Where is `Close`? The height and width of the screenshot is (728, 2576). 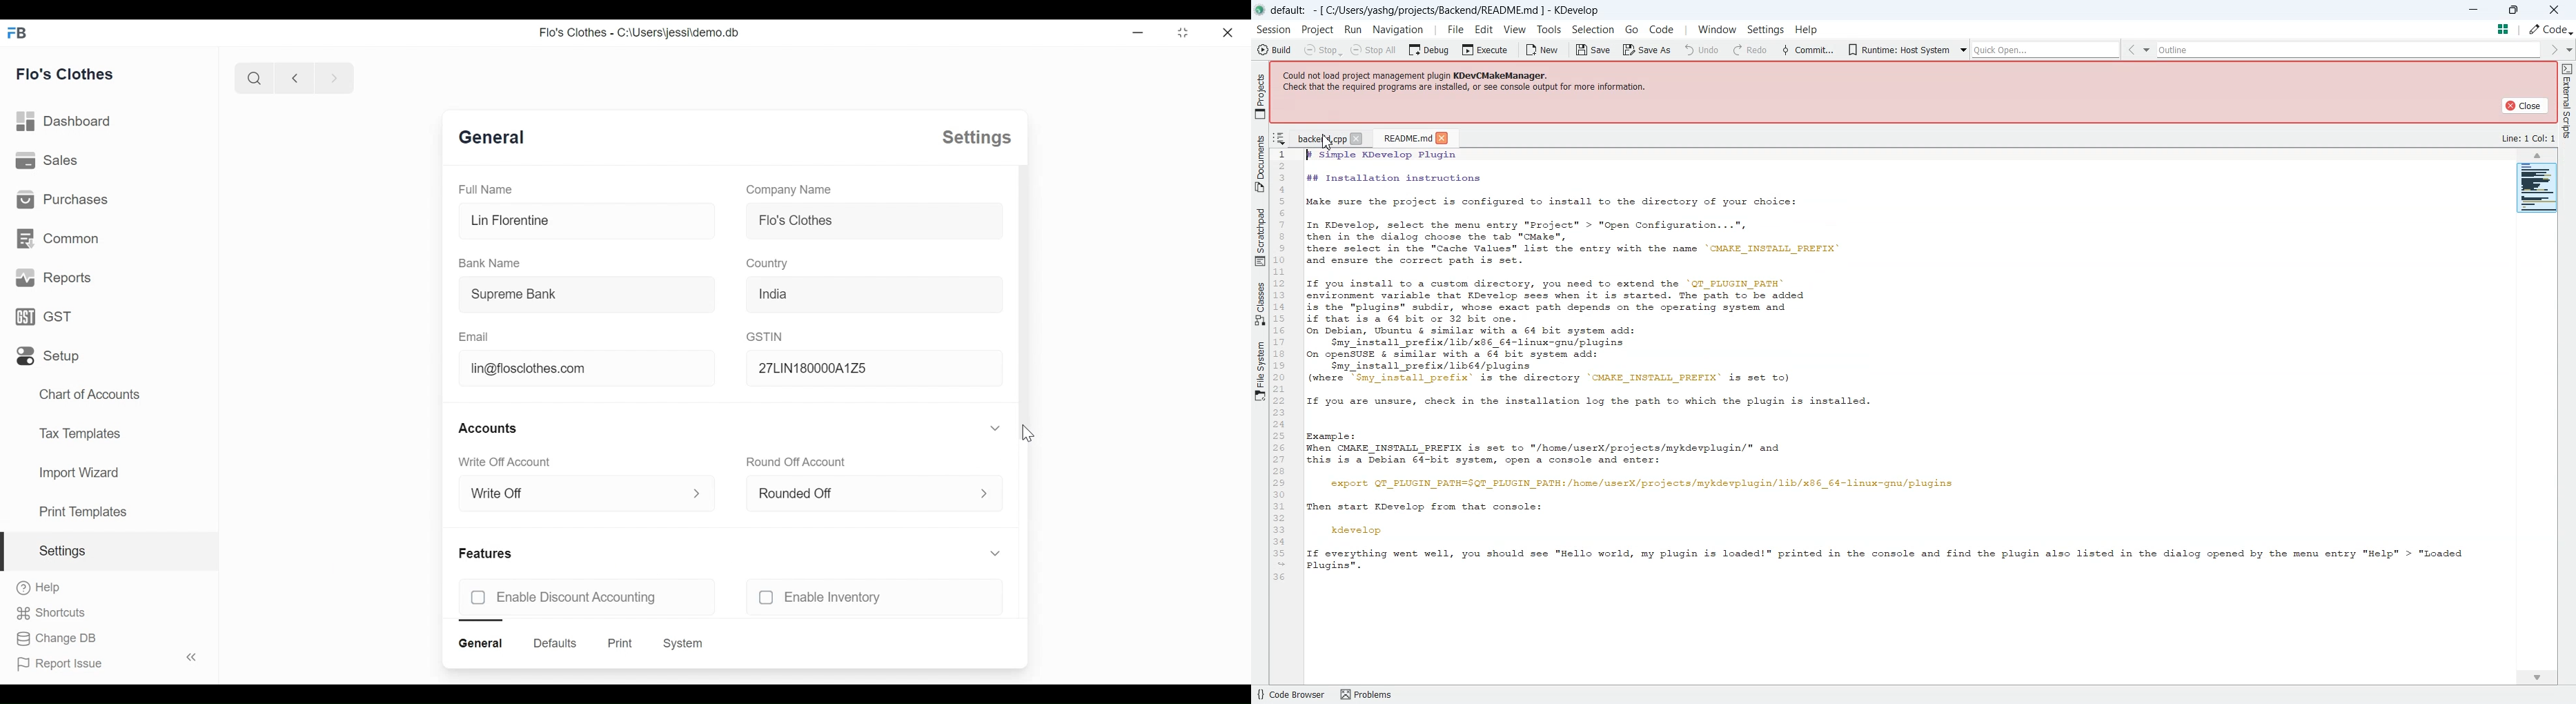
Close is located at coordinates (2554, 9).